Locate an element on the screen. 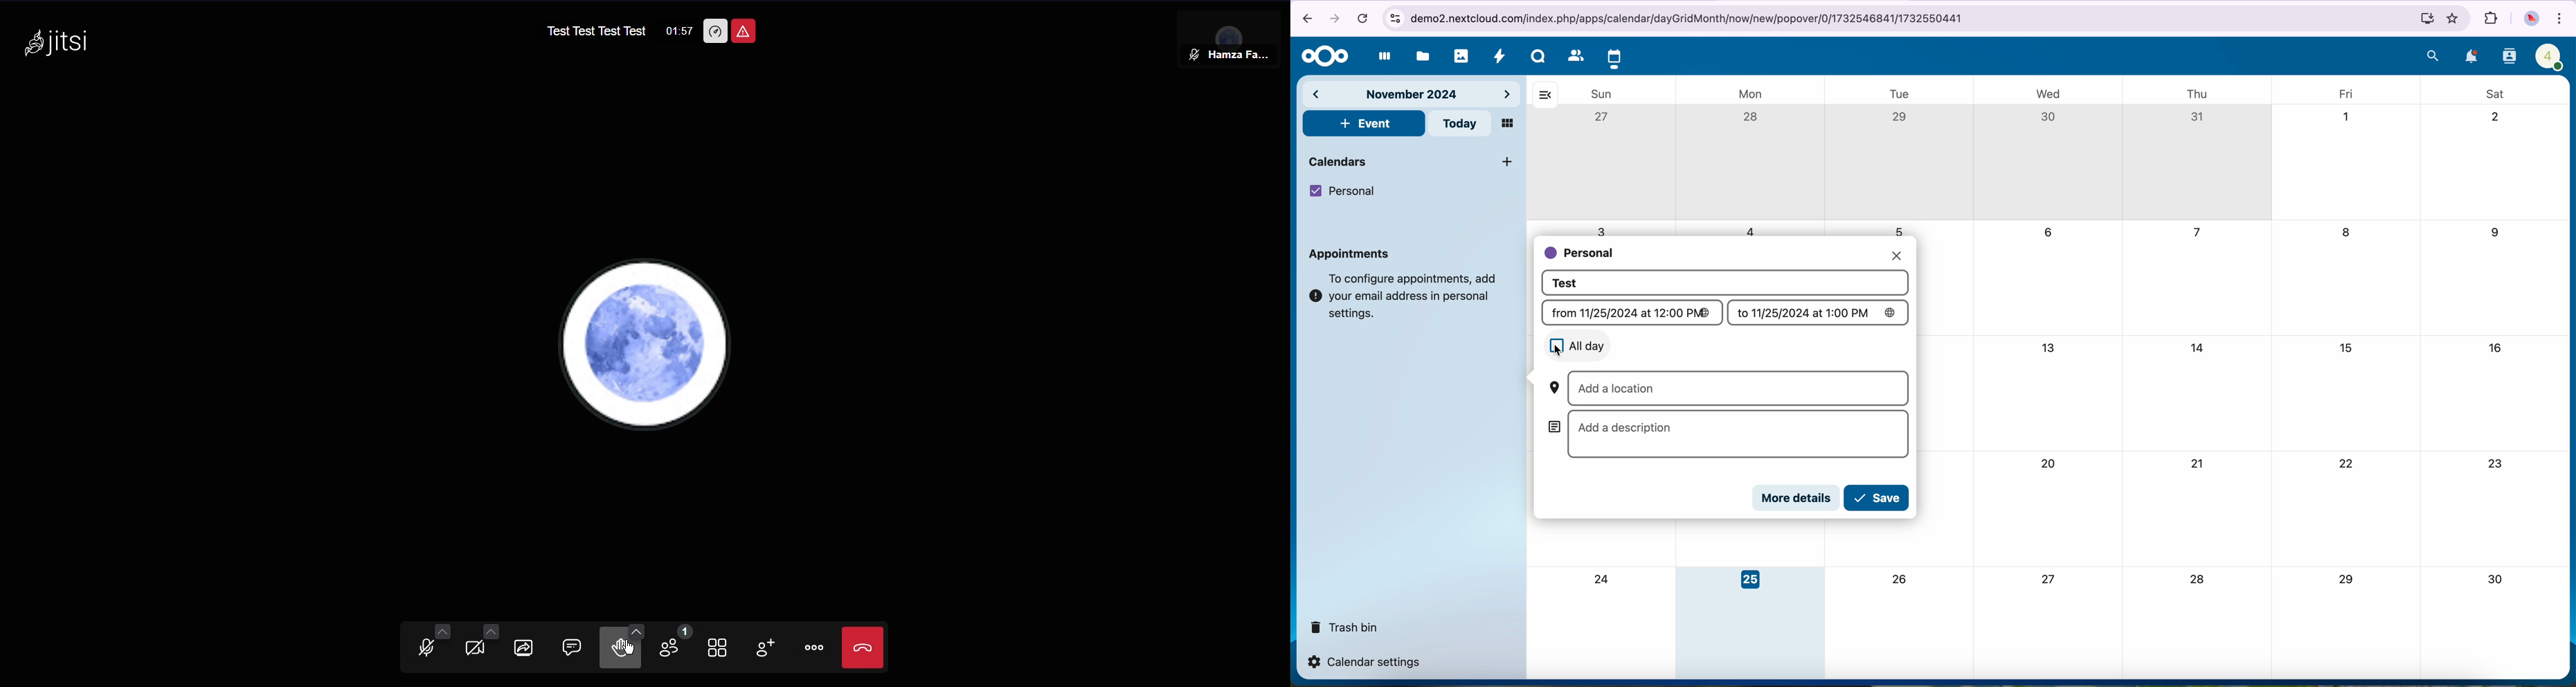 The image size is (2576, 700). 27 is located at coordinates (2051, 579).